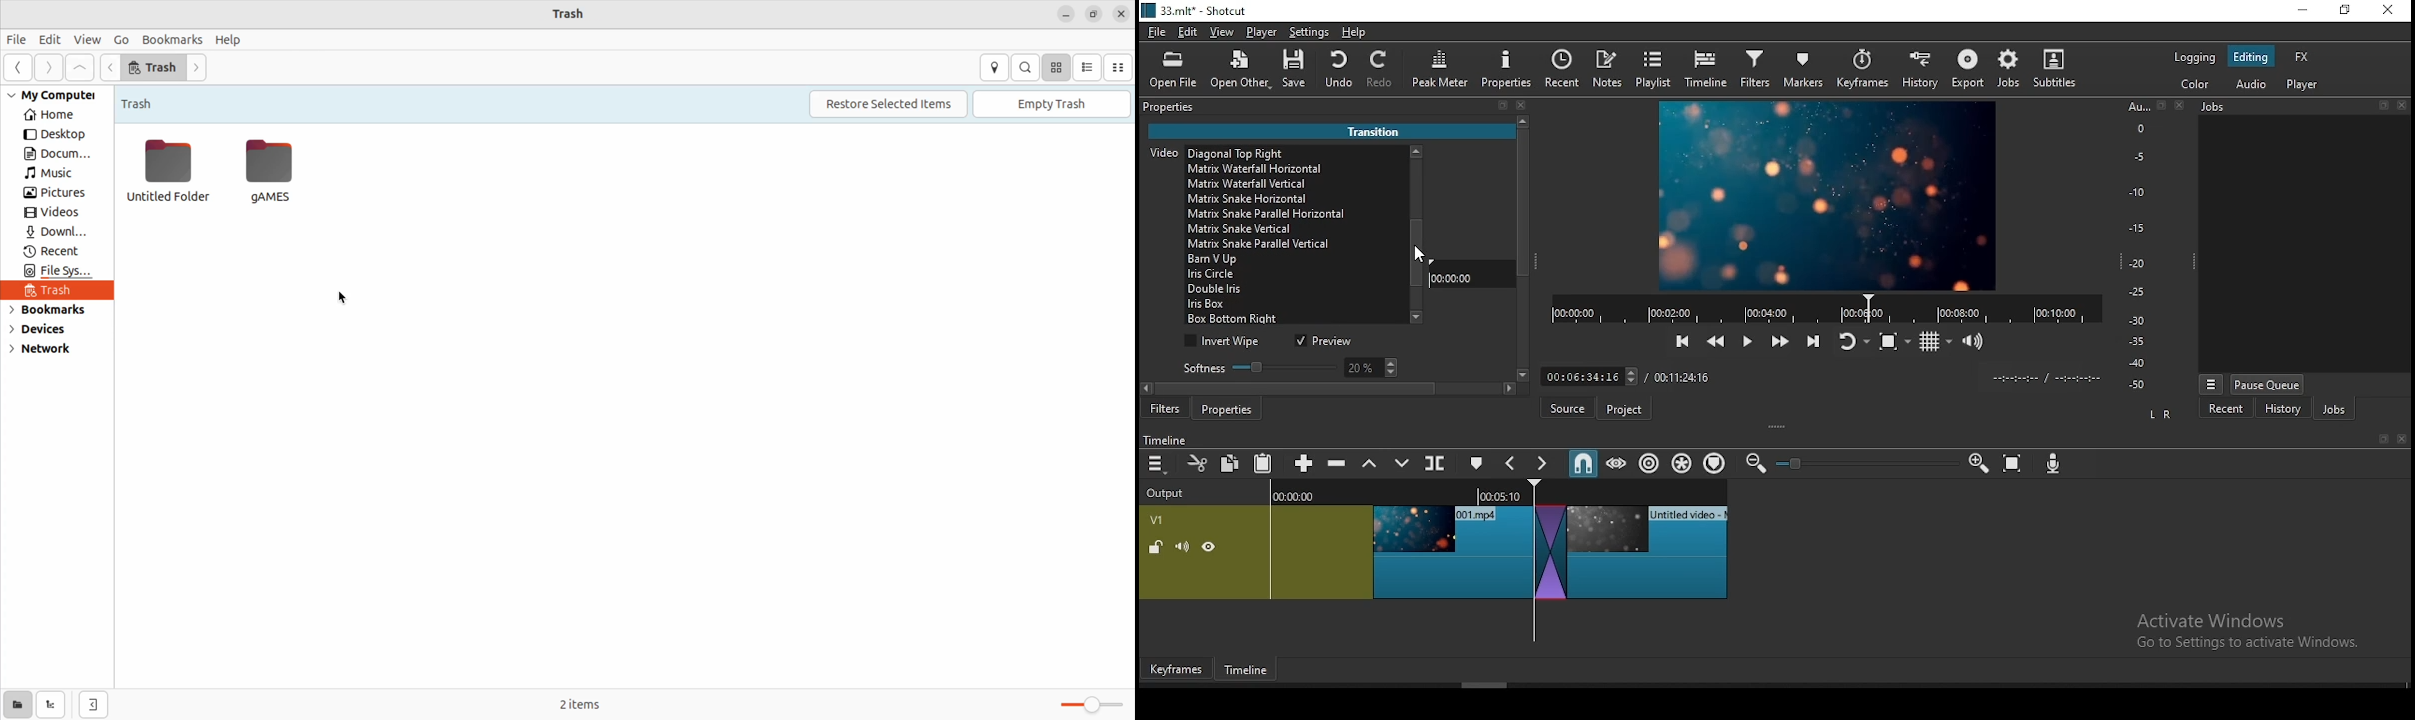 This screenshot has height=728, width=2436. I want to click on Go first file, so click(78, 67).